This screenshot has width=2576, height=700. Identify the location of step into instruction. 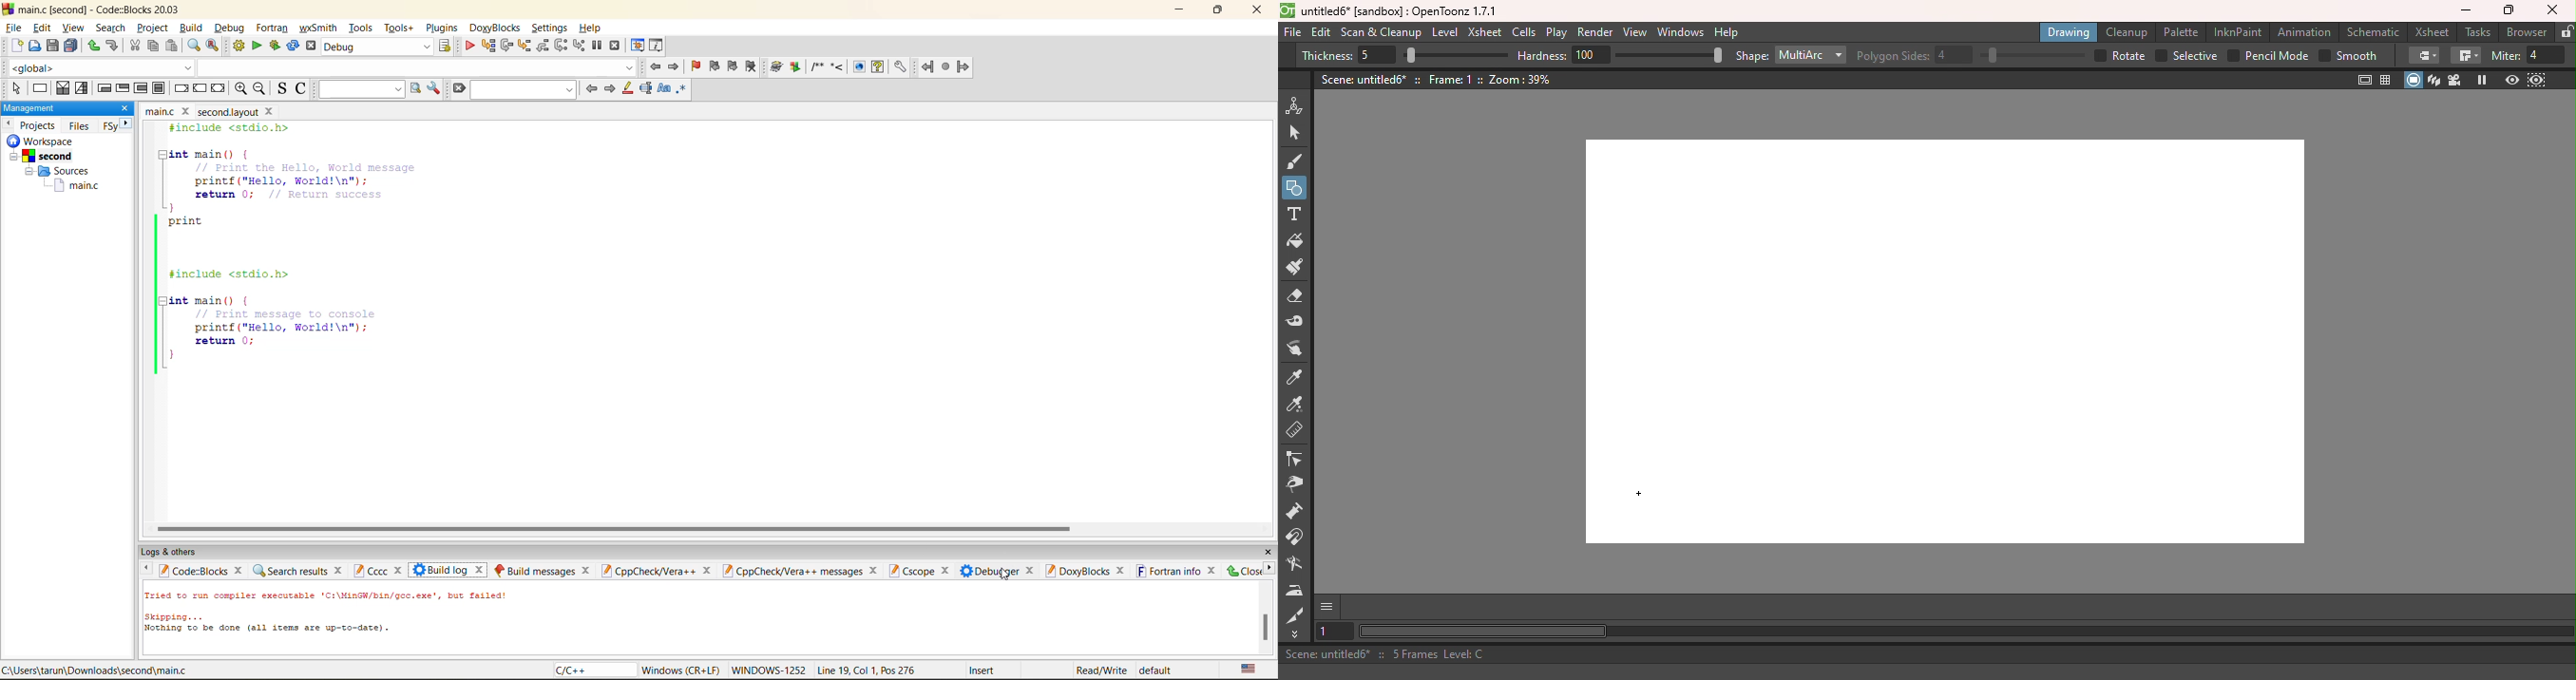
(580, 46).